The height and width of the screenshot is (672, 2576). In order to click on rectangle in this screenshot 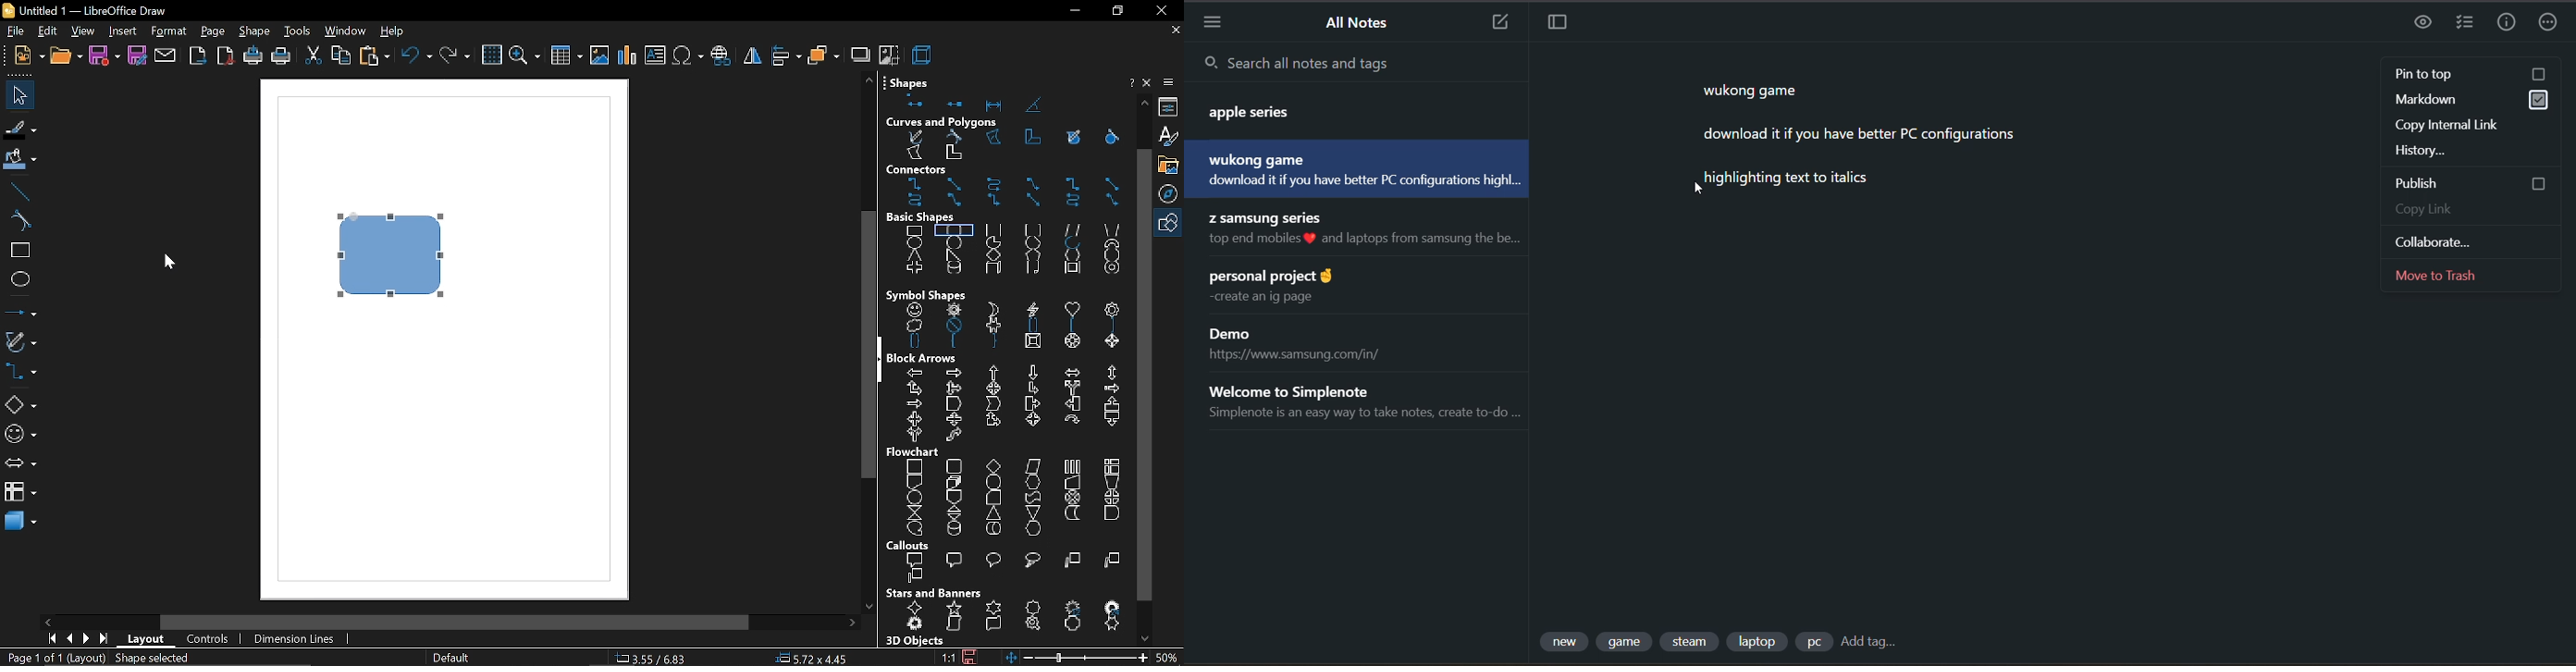, I will do `click(20, 252)`.